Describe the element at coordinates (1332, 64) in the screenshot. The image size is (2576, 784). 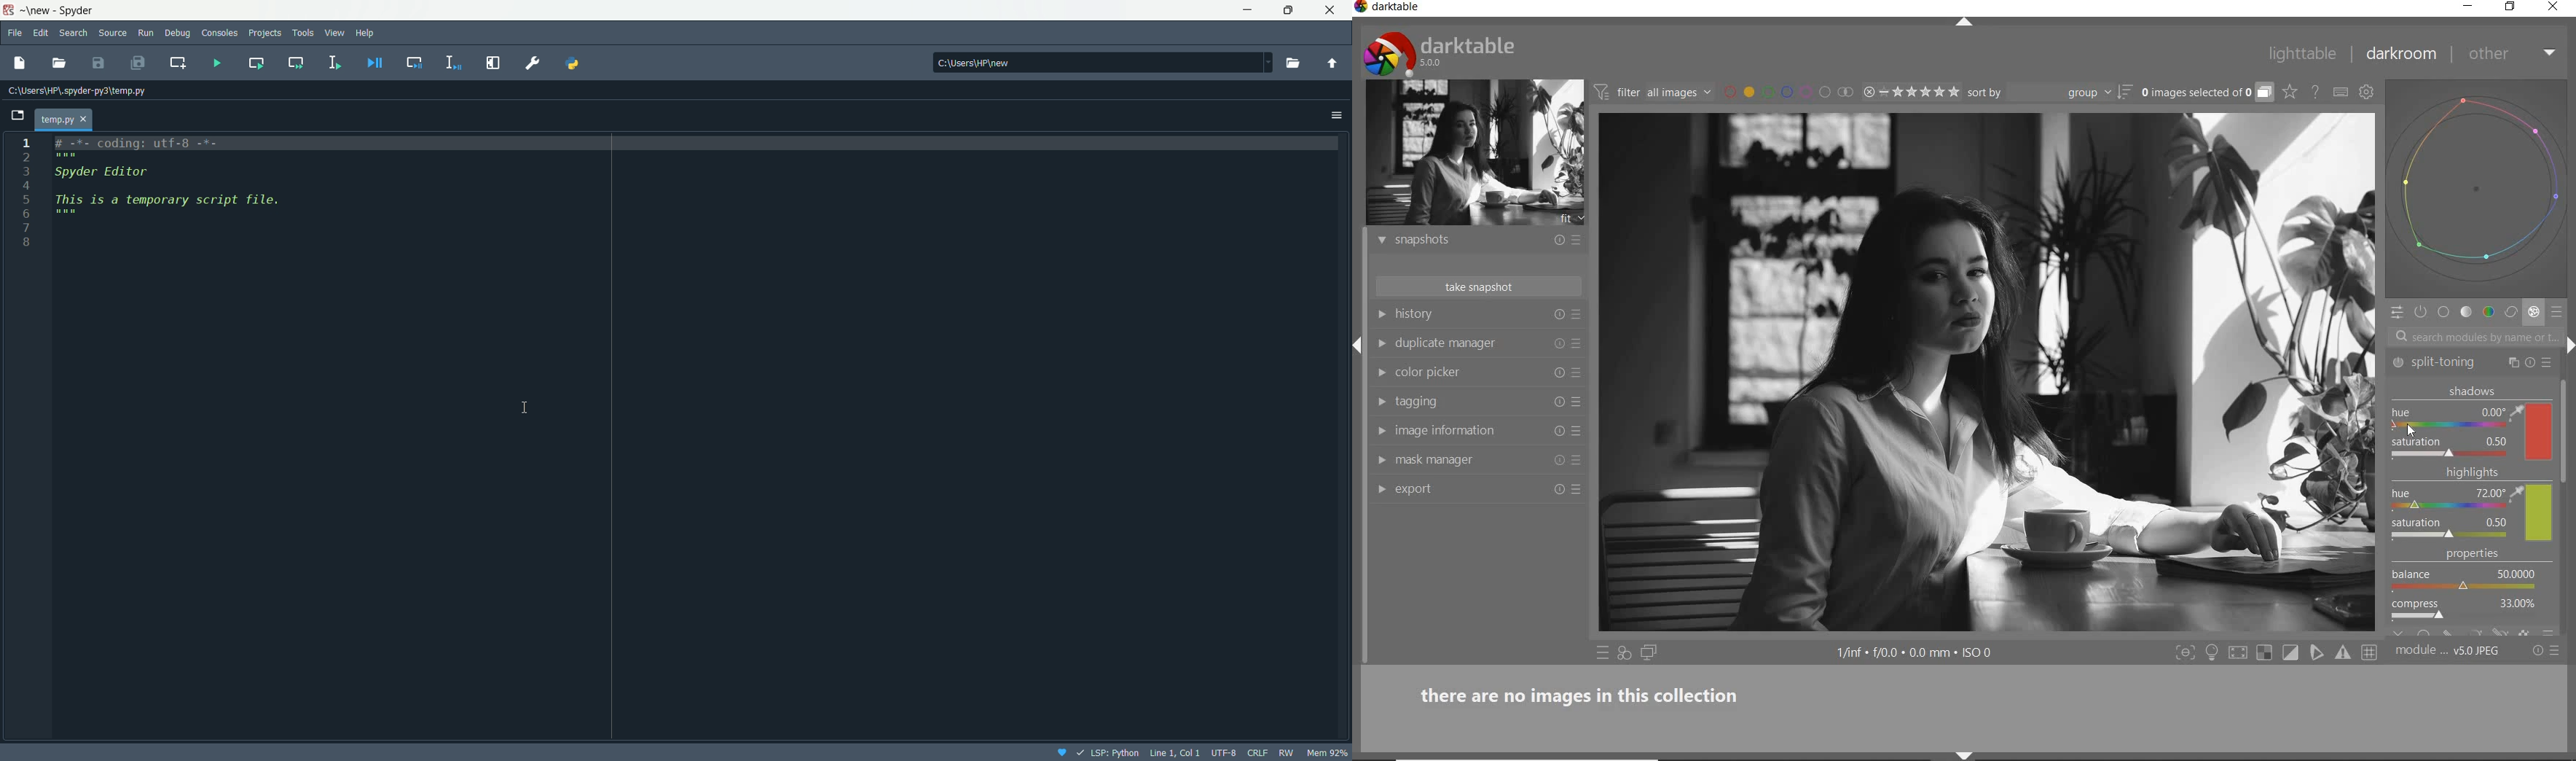
I see `parent directory` at that location.